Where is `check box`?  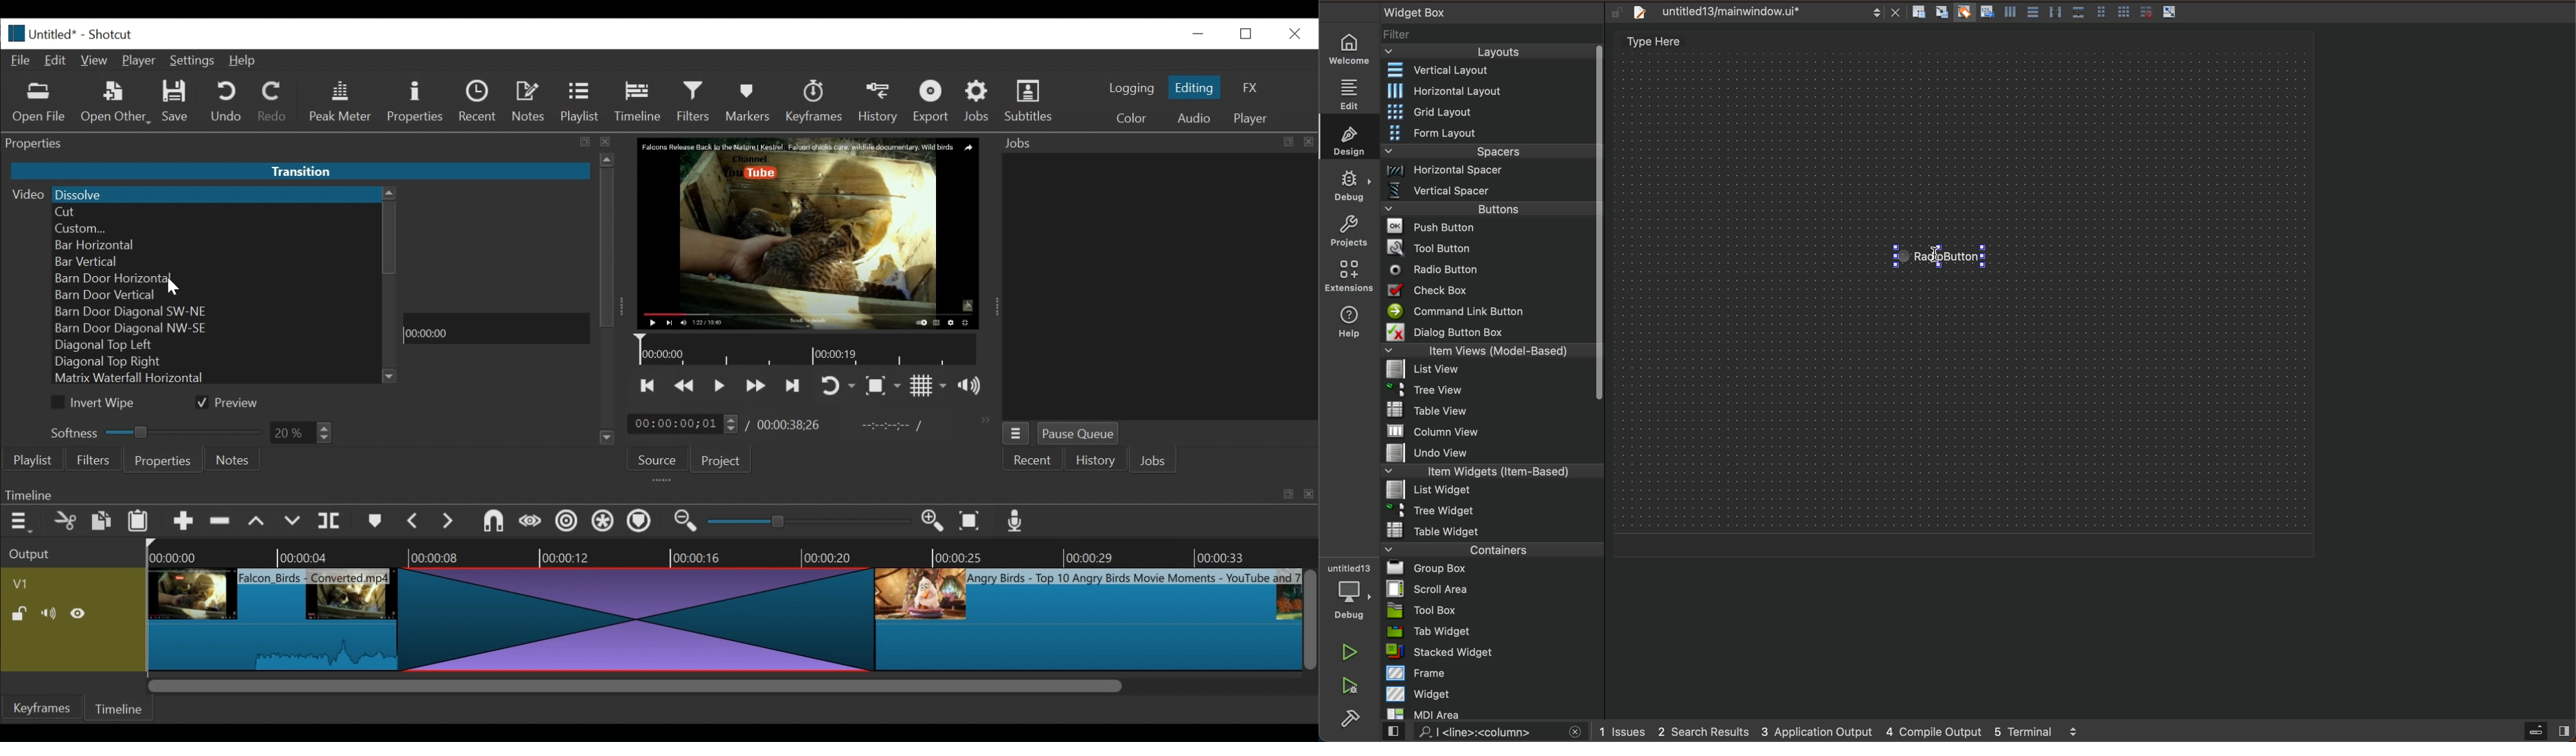 check box is located at coordinates (1488, 292).